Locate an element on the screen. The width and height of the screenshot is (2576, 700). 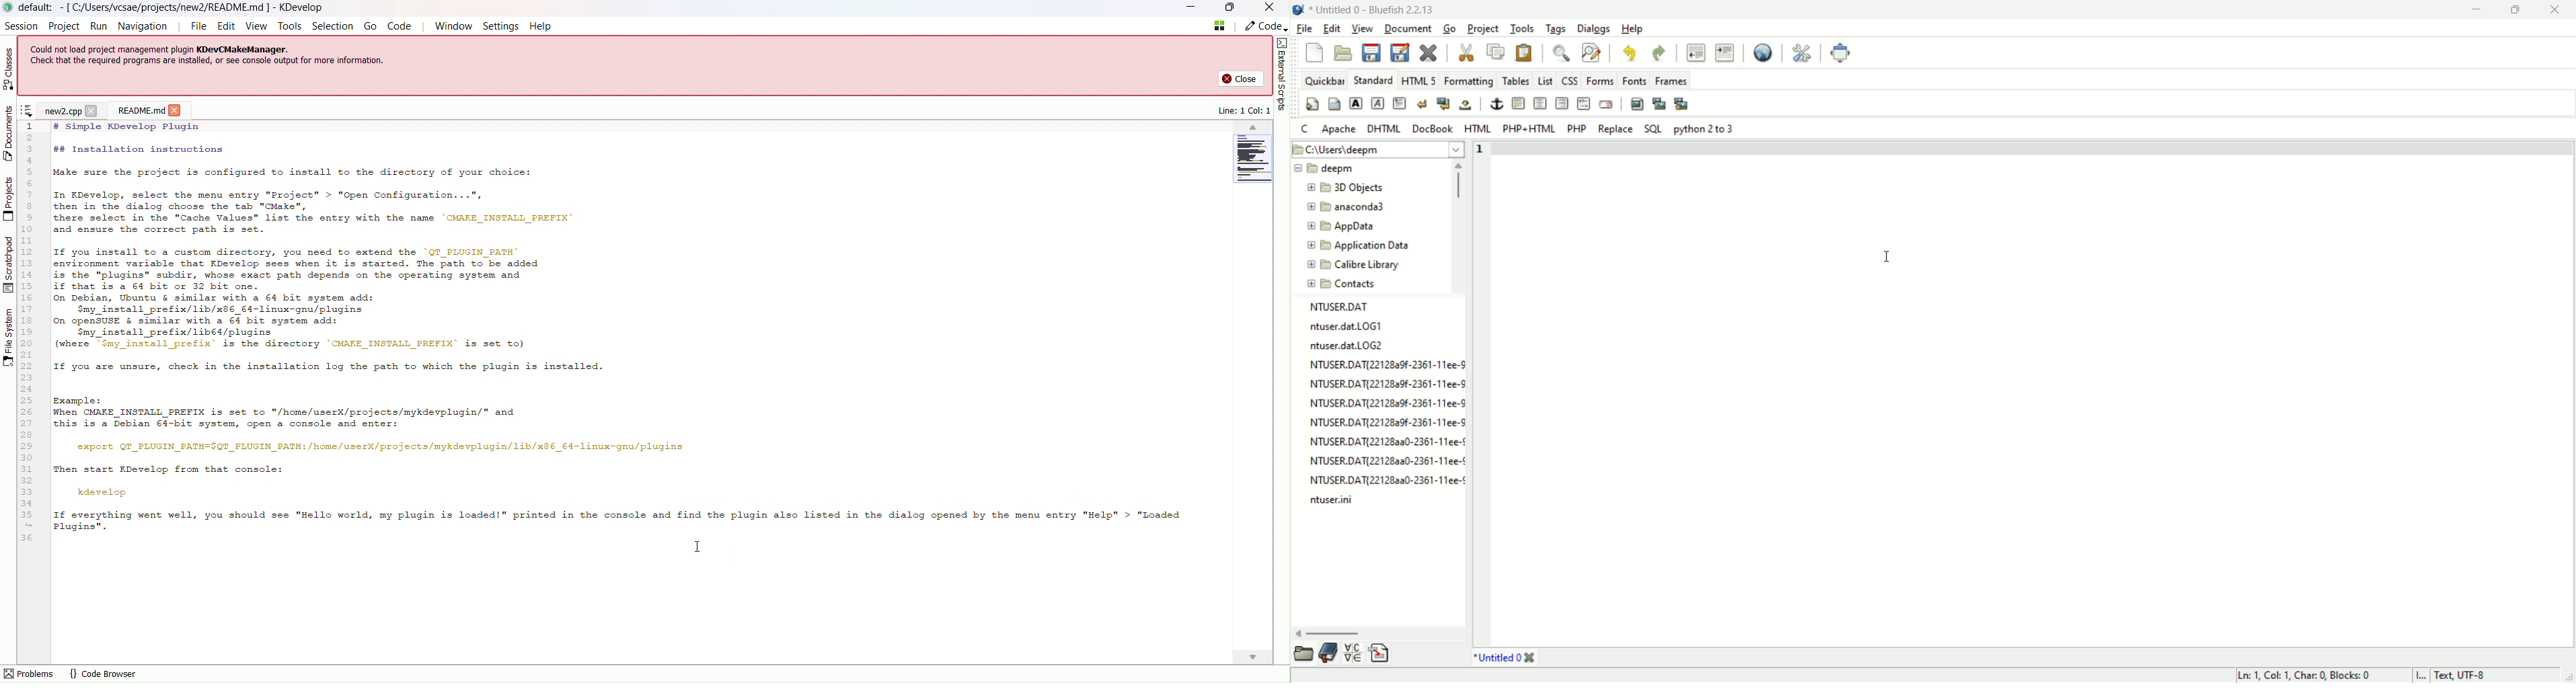
ntuser.dat.LOG2 is located at coordinates (1347, 346).